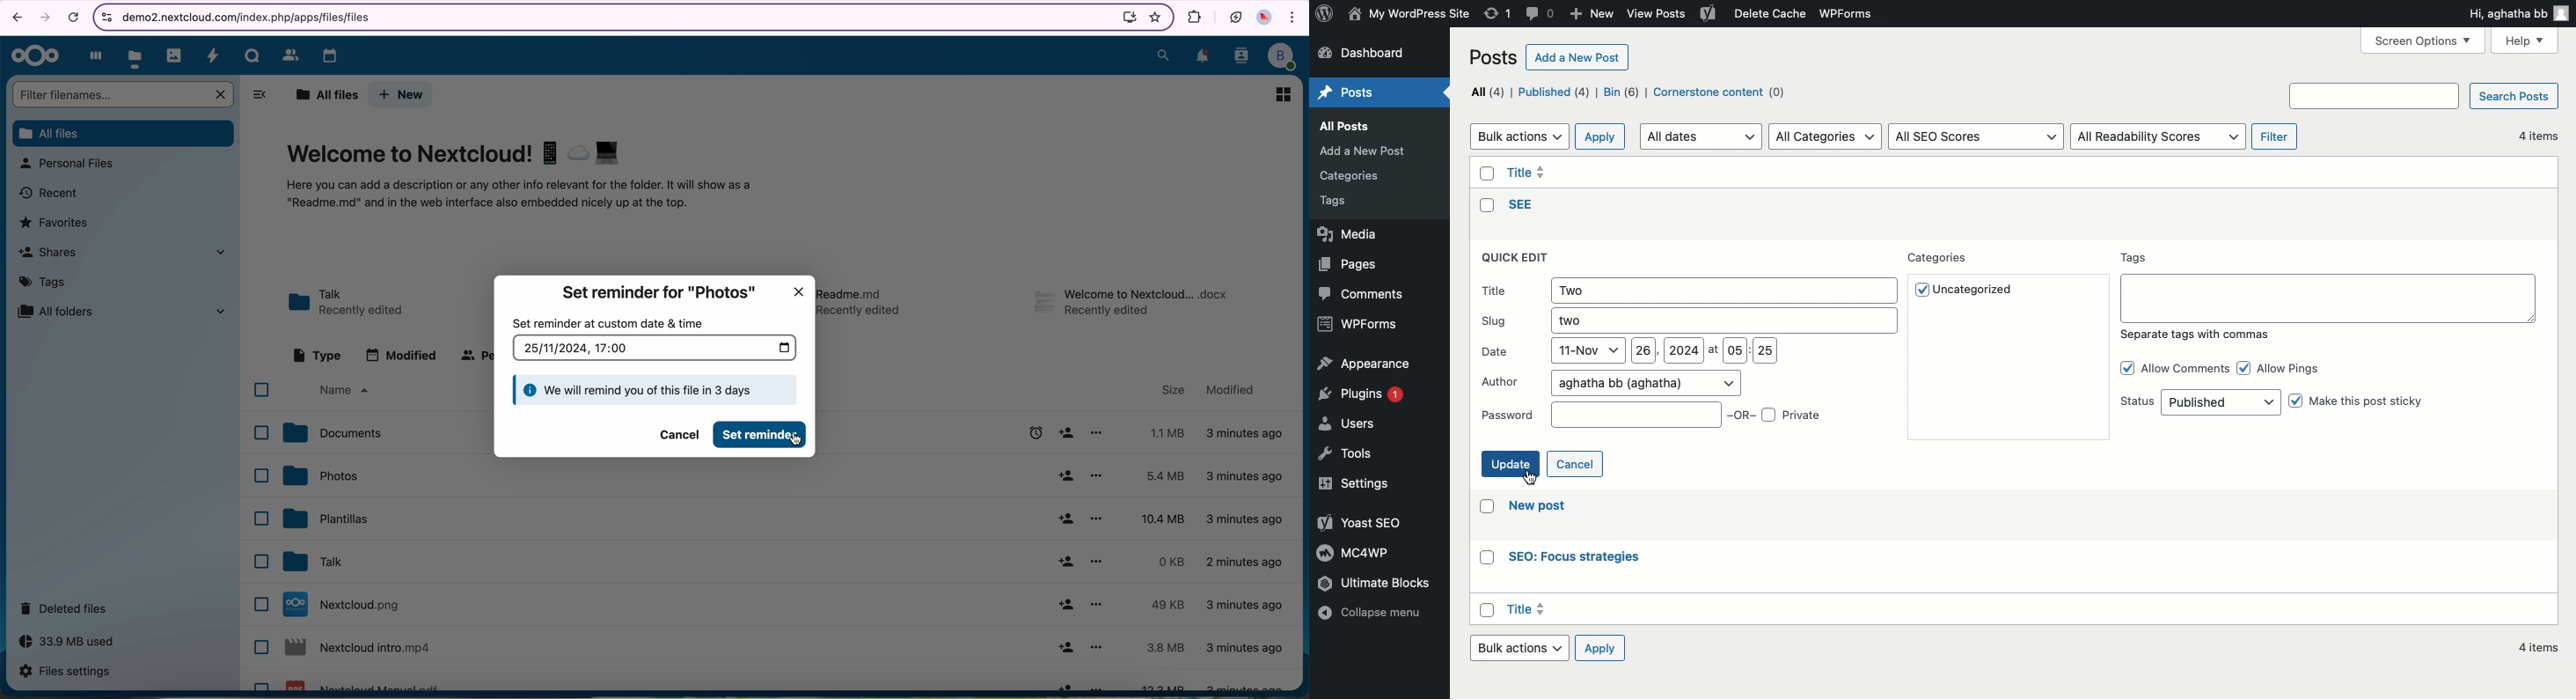  I want to click on Media, so click(1350, 236).